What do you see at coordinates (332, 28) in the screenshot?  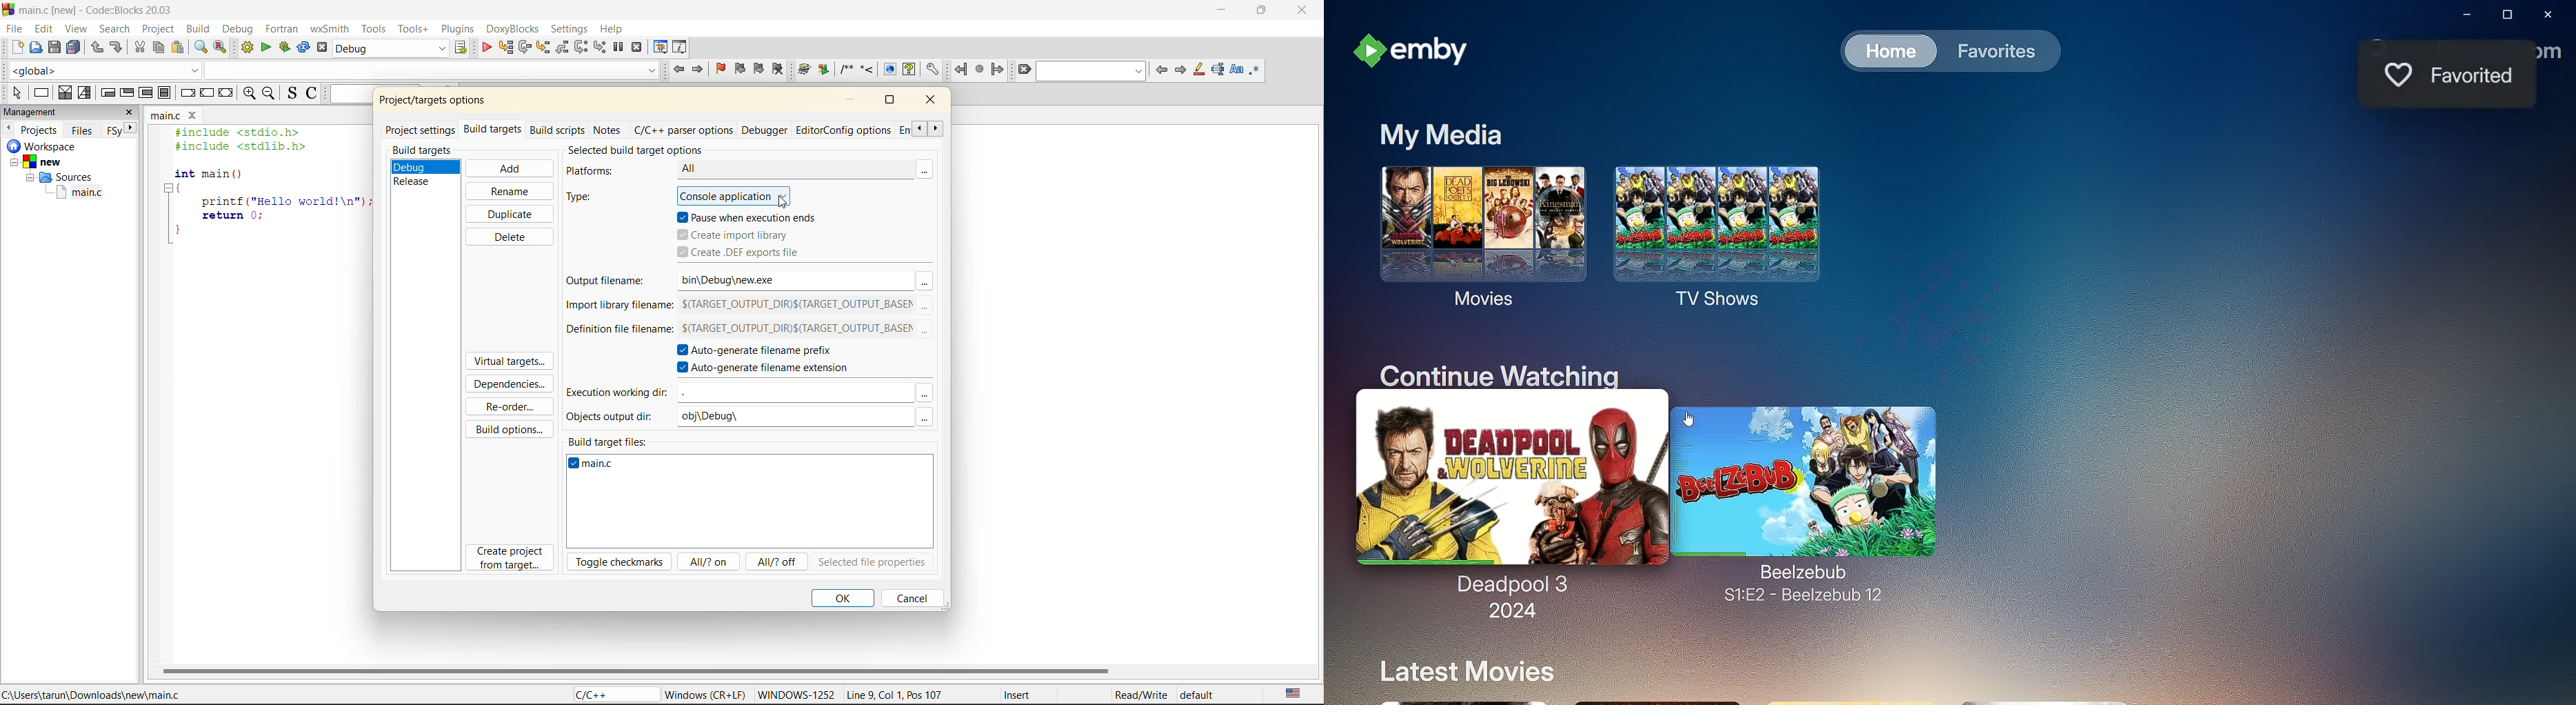 I see `wxsmith` at bounding box center [332, 28].